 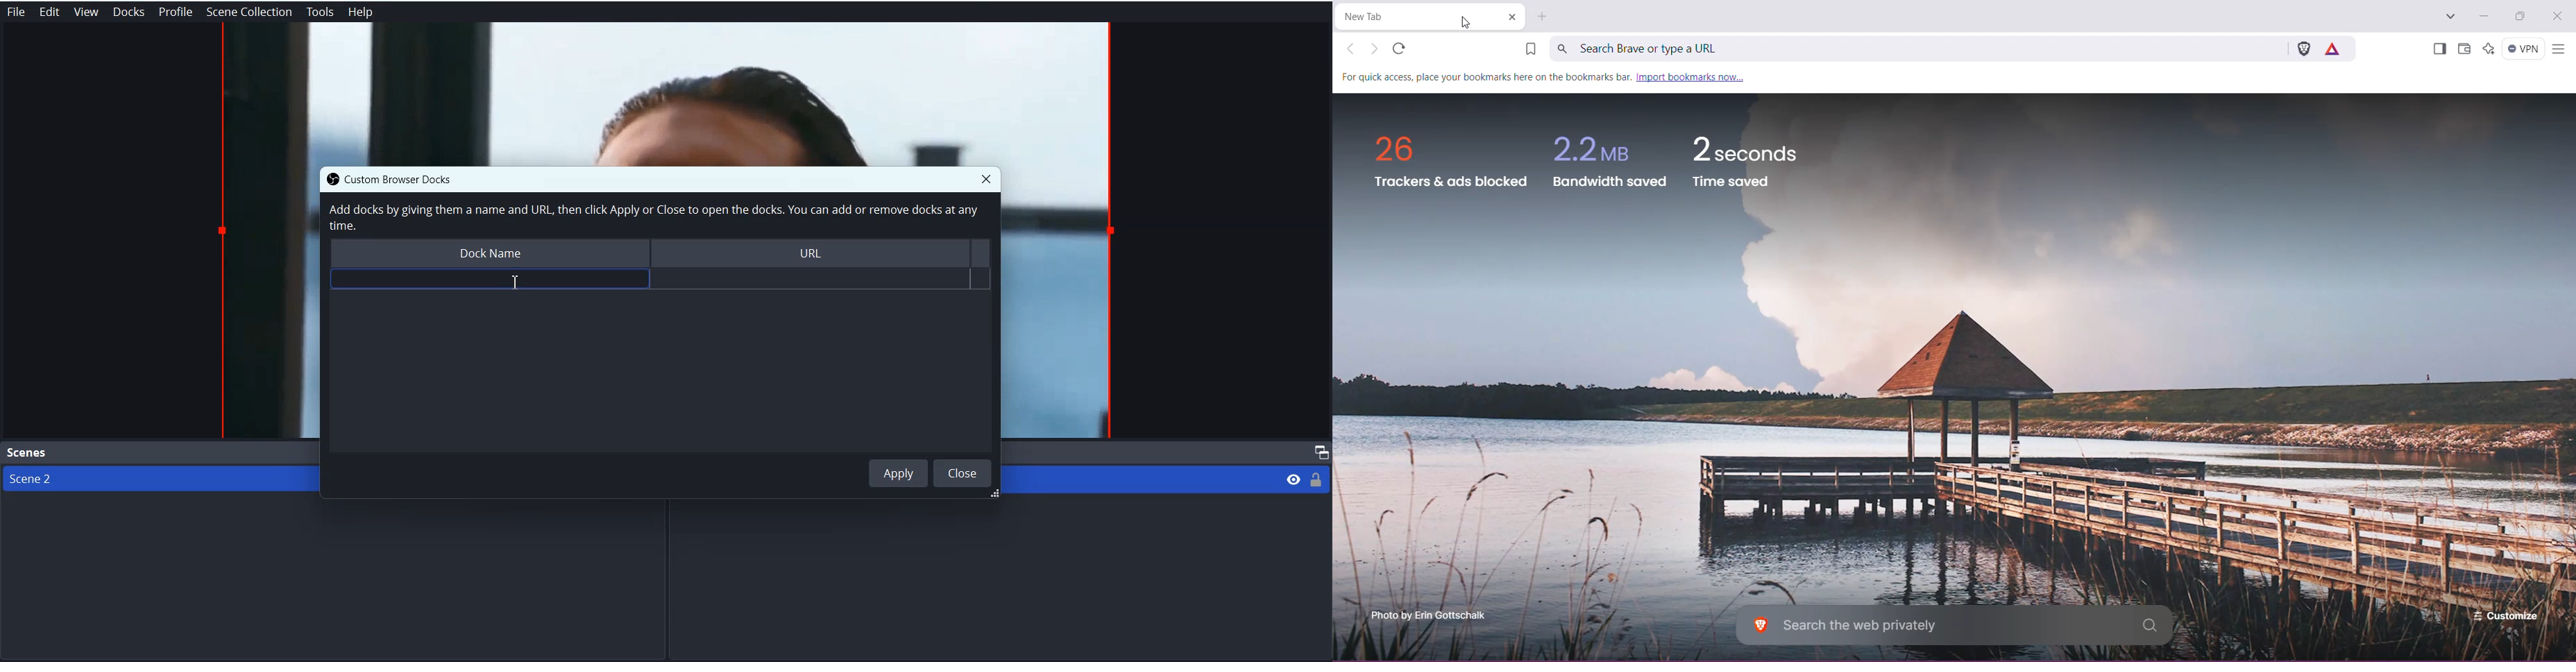 I want to click on Text Cursor, so click(x=512, y=282).